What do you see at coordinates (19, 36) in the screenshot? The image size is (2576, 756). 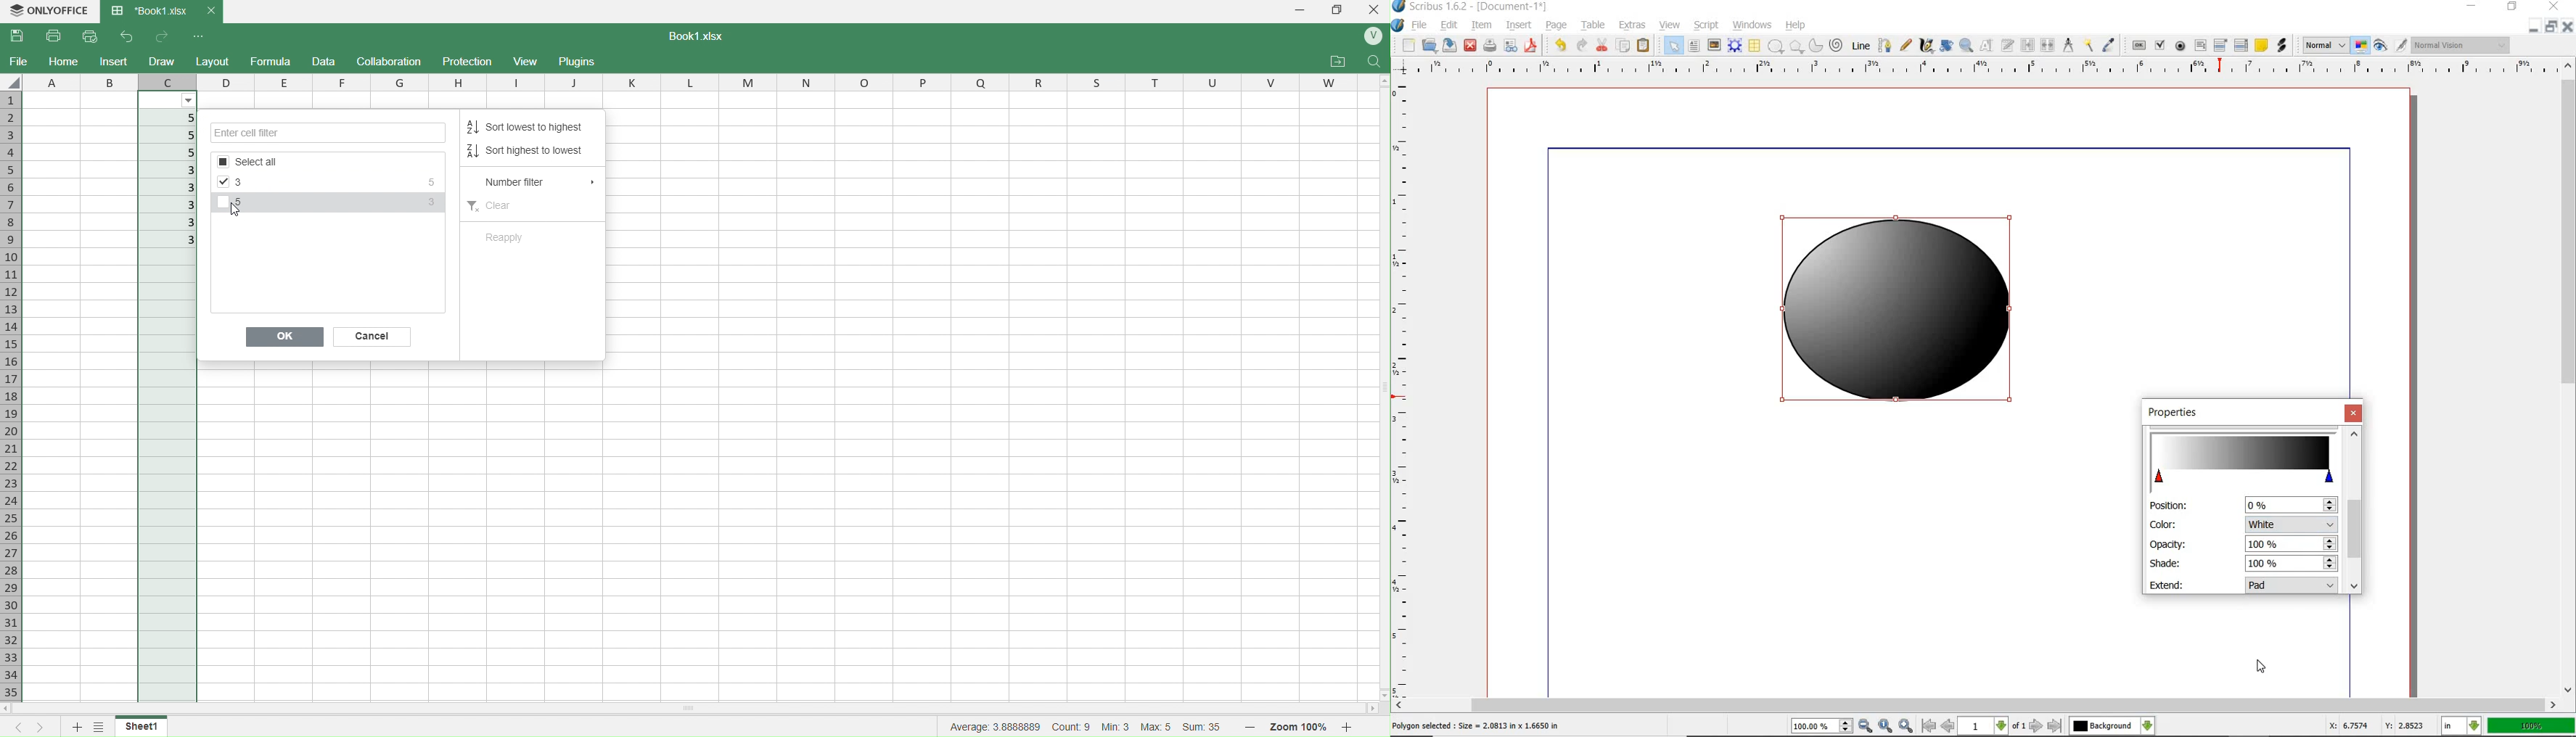 I see `Save` at bounding box center [19, 36].